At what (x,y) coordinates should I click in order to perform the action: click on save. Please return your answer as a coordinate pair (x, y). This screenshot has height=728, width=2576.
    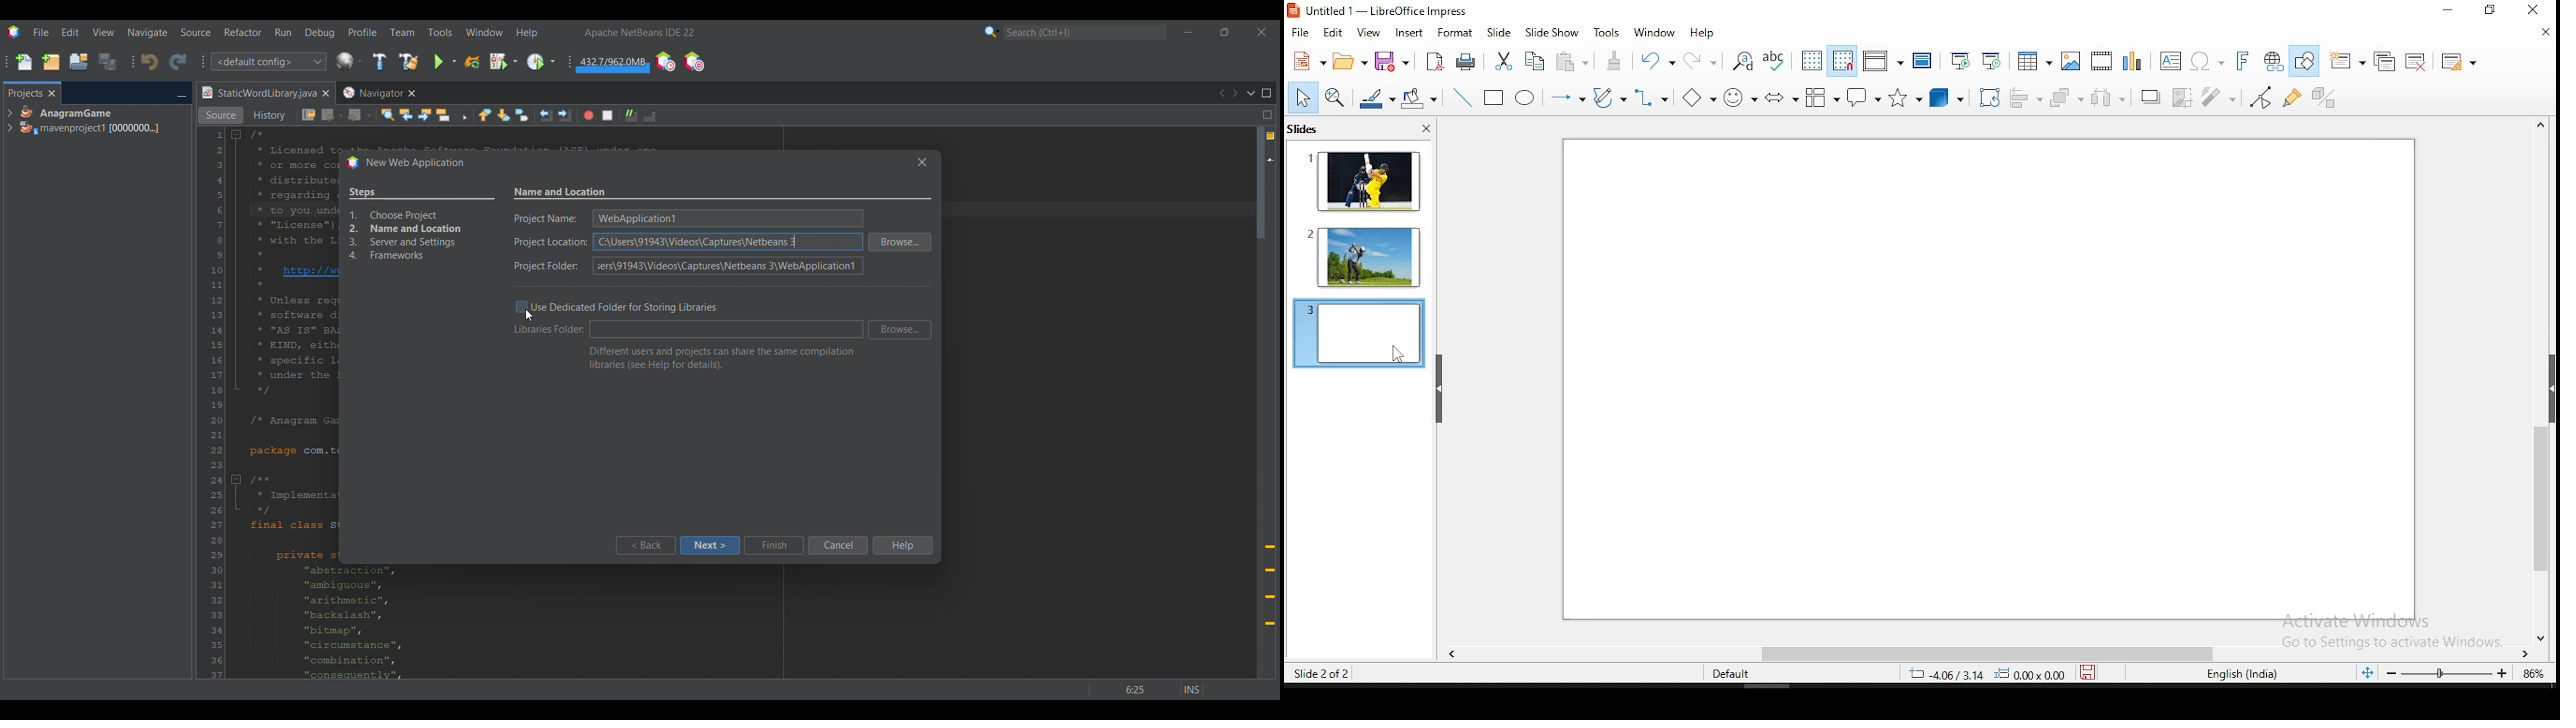
    Looking at the image, I should click on (2091, 671).